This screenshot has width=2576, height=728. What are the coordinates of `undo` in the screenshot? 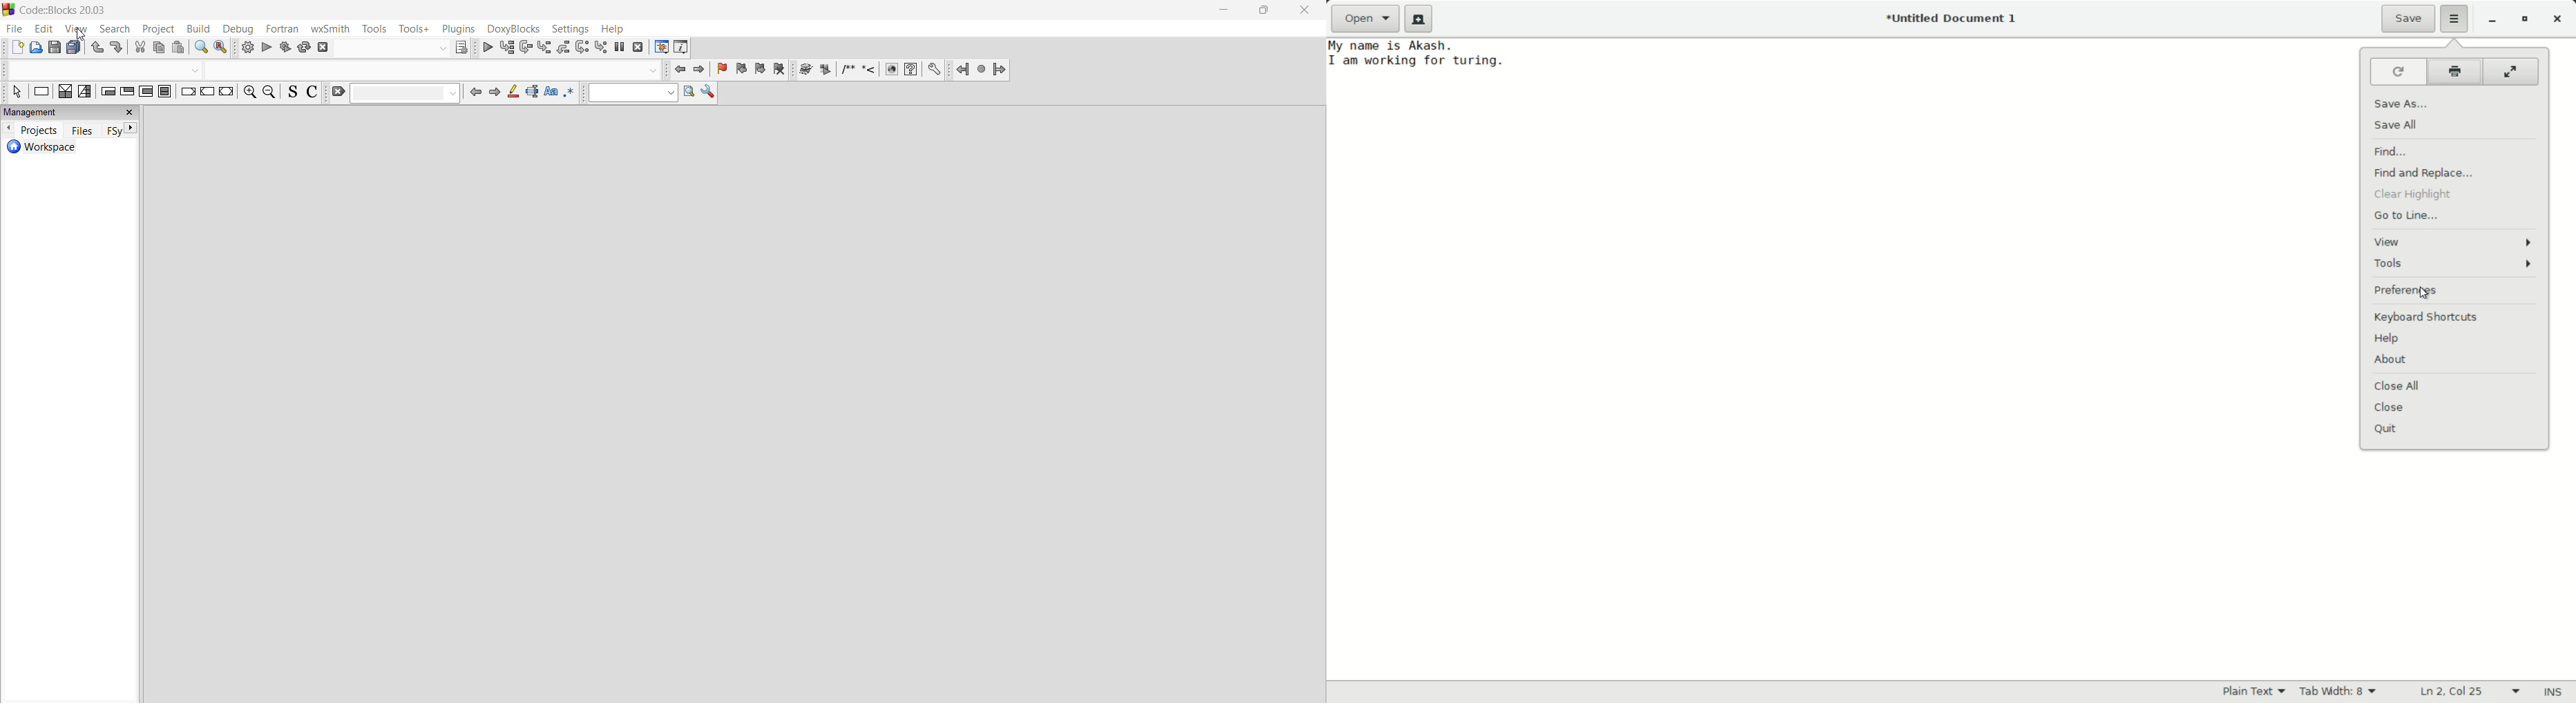 It's located at (94, 49).